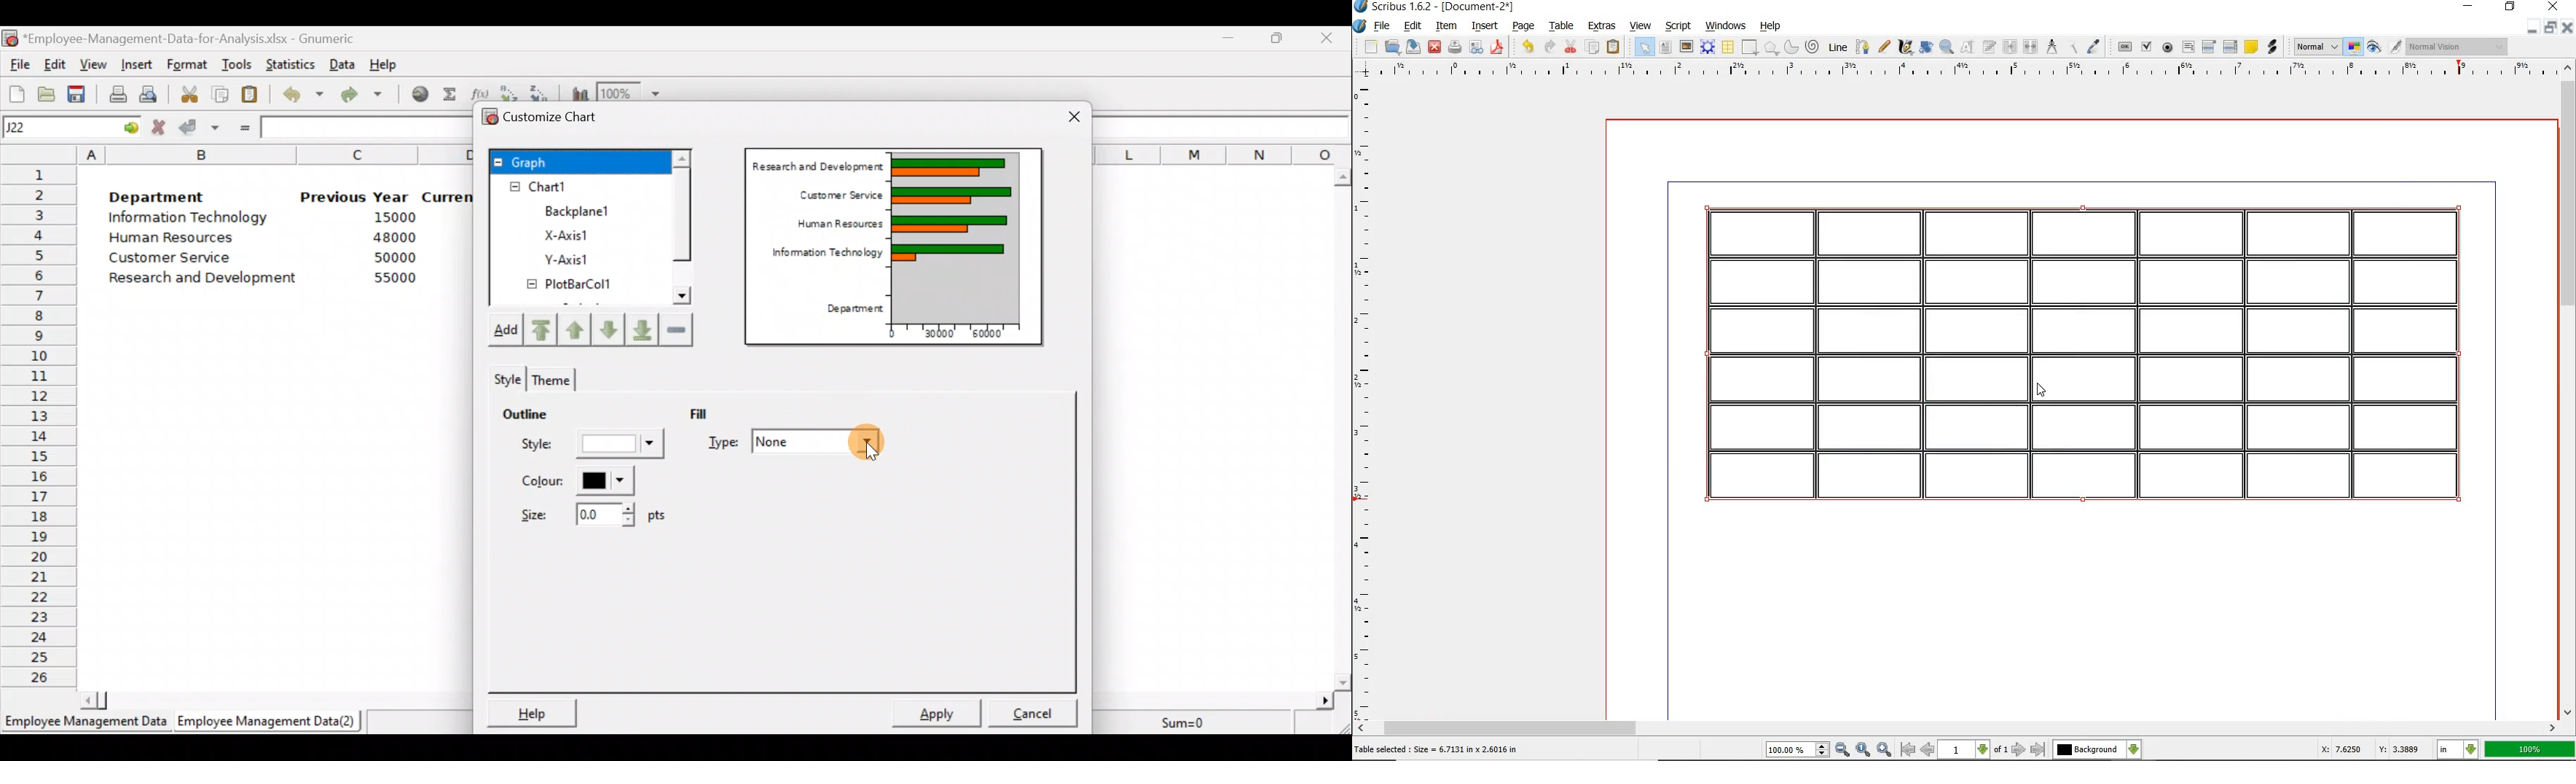 The height and width of the screenshot is (784, 2576). What do you see at coordinates (545, 416) in the screenshot?
I see `Outline` at bounding box center [545, 416].